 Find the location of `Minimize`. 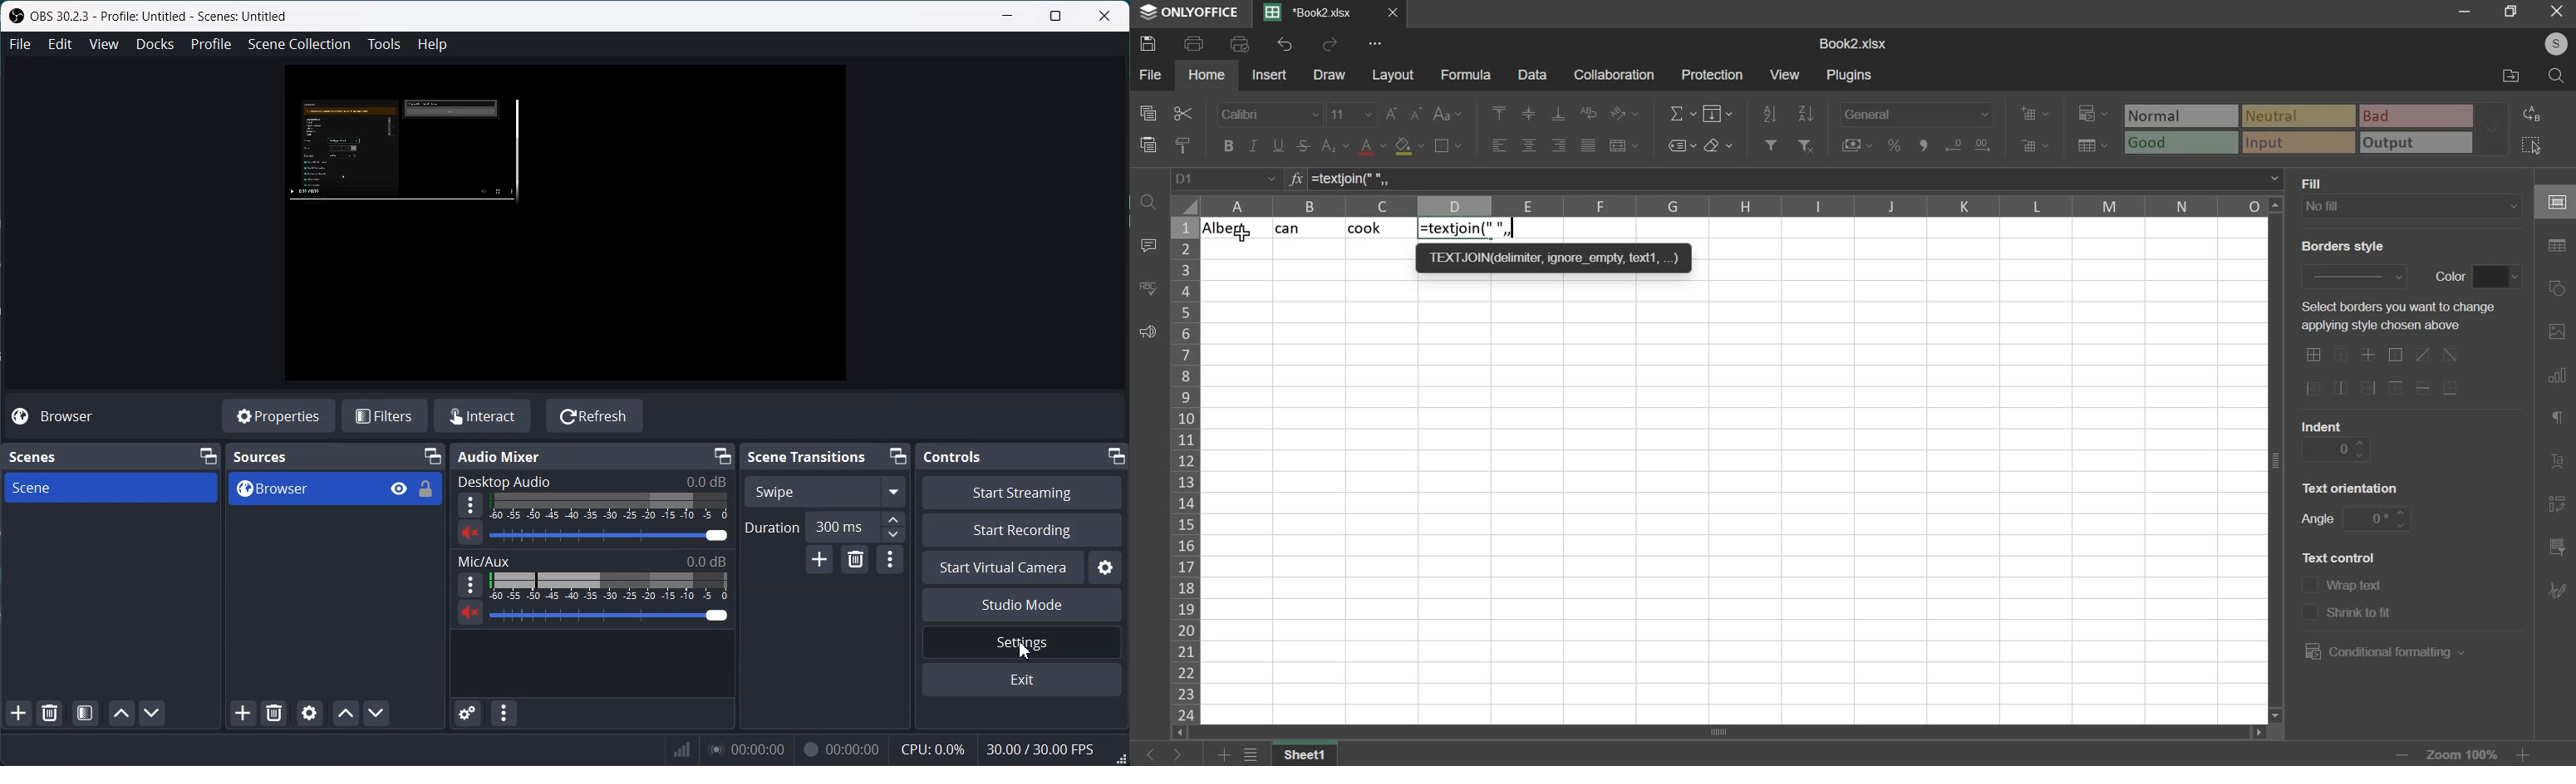

Minimize is located at coordinates (899, 457).